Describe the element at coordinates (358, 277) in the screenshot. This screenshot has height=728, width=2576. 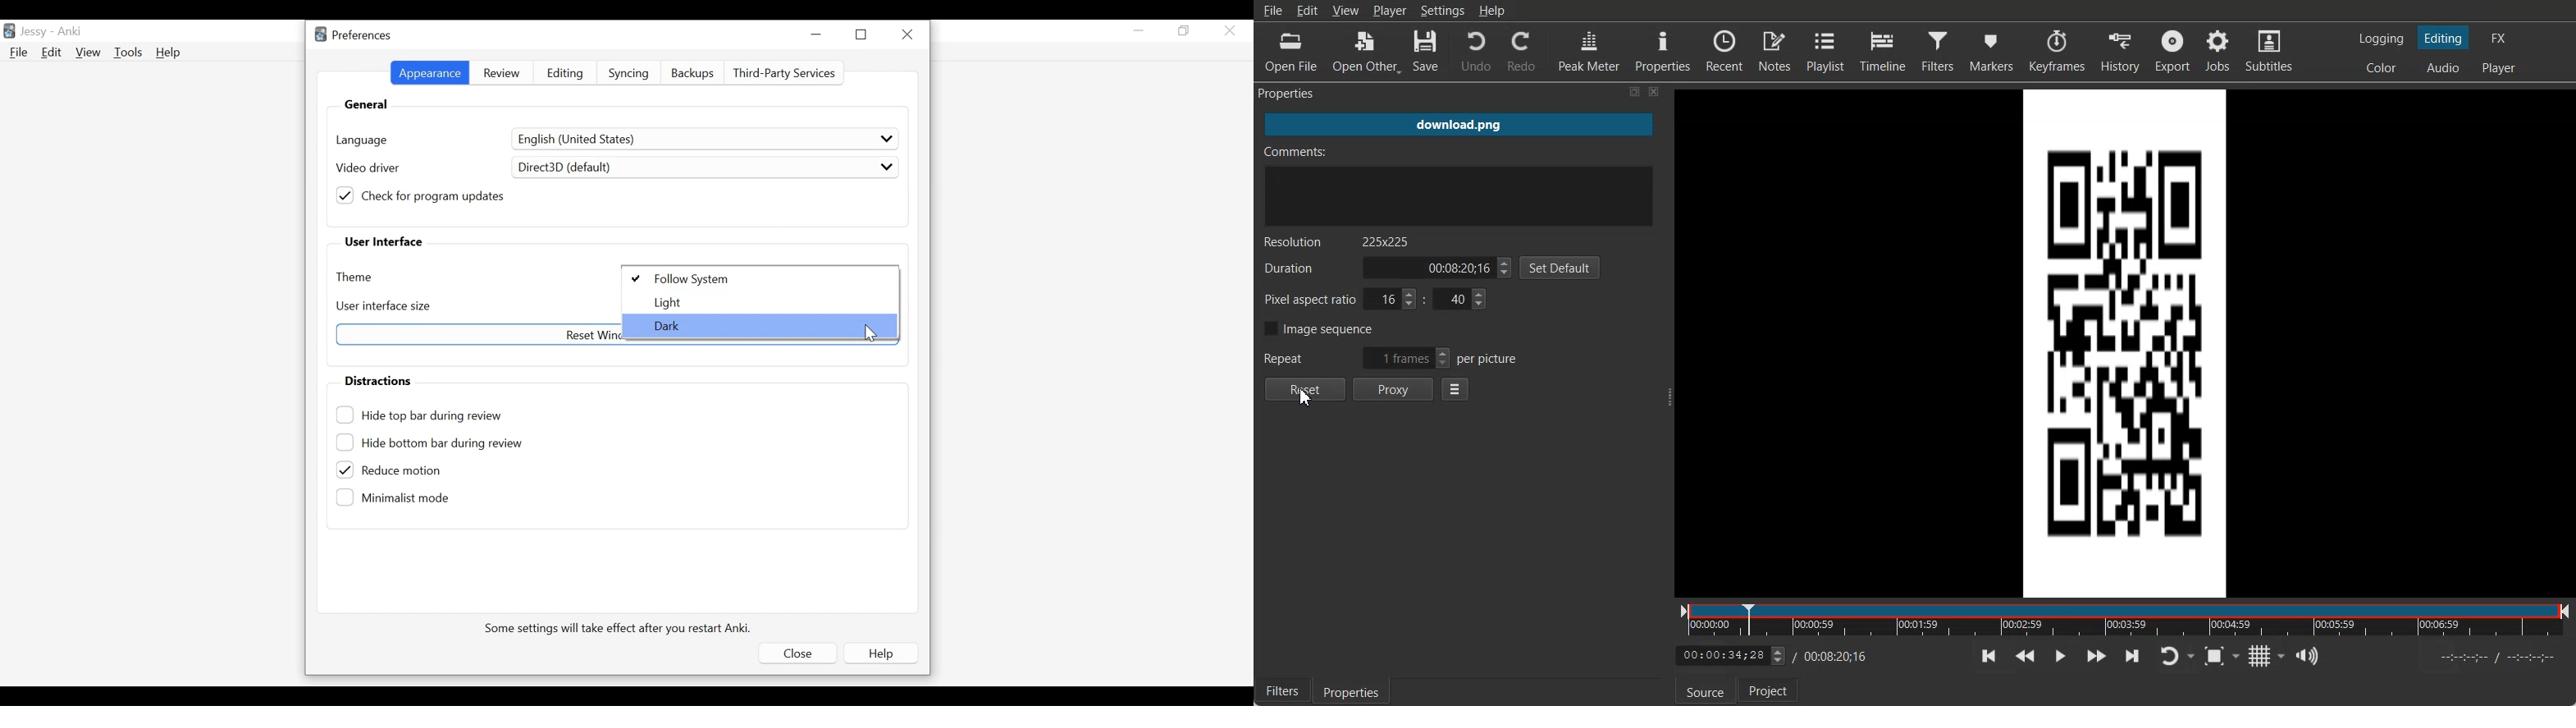
I see `Theme` at that location.